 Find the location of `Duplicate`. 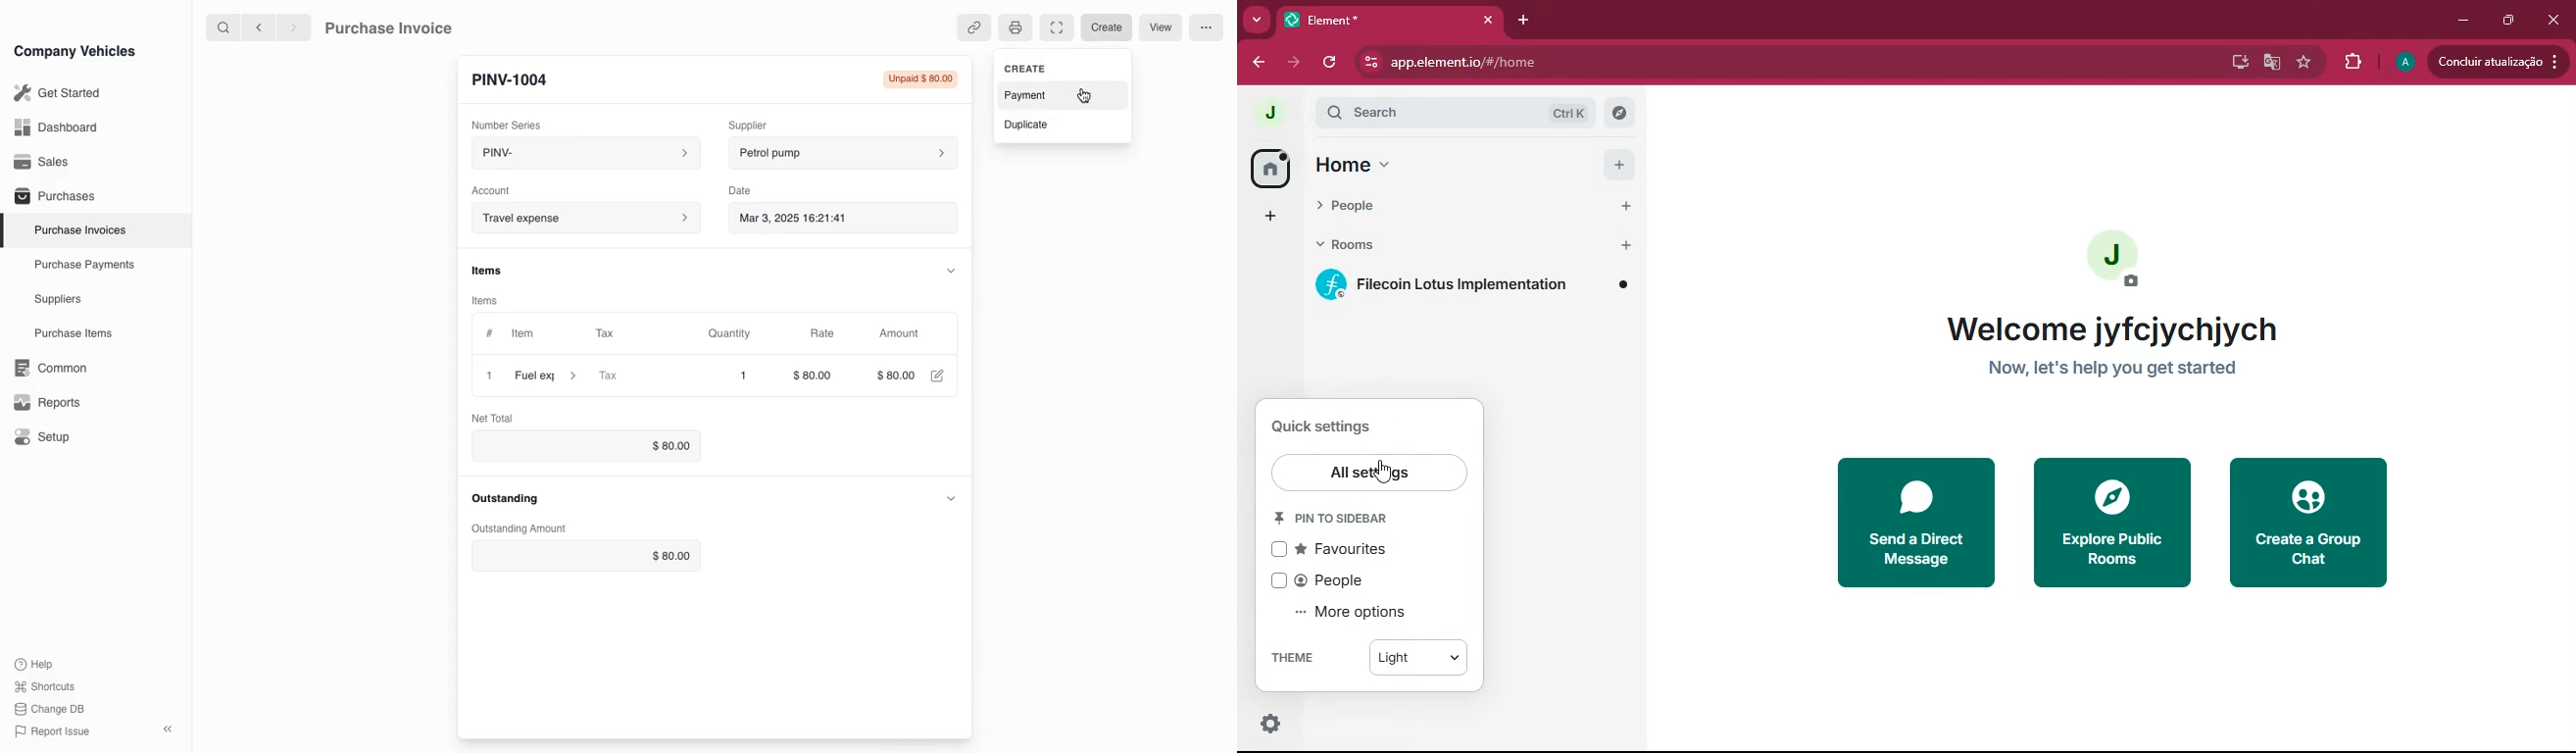

Duplicate is located at coordinates (1062, 123).